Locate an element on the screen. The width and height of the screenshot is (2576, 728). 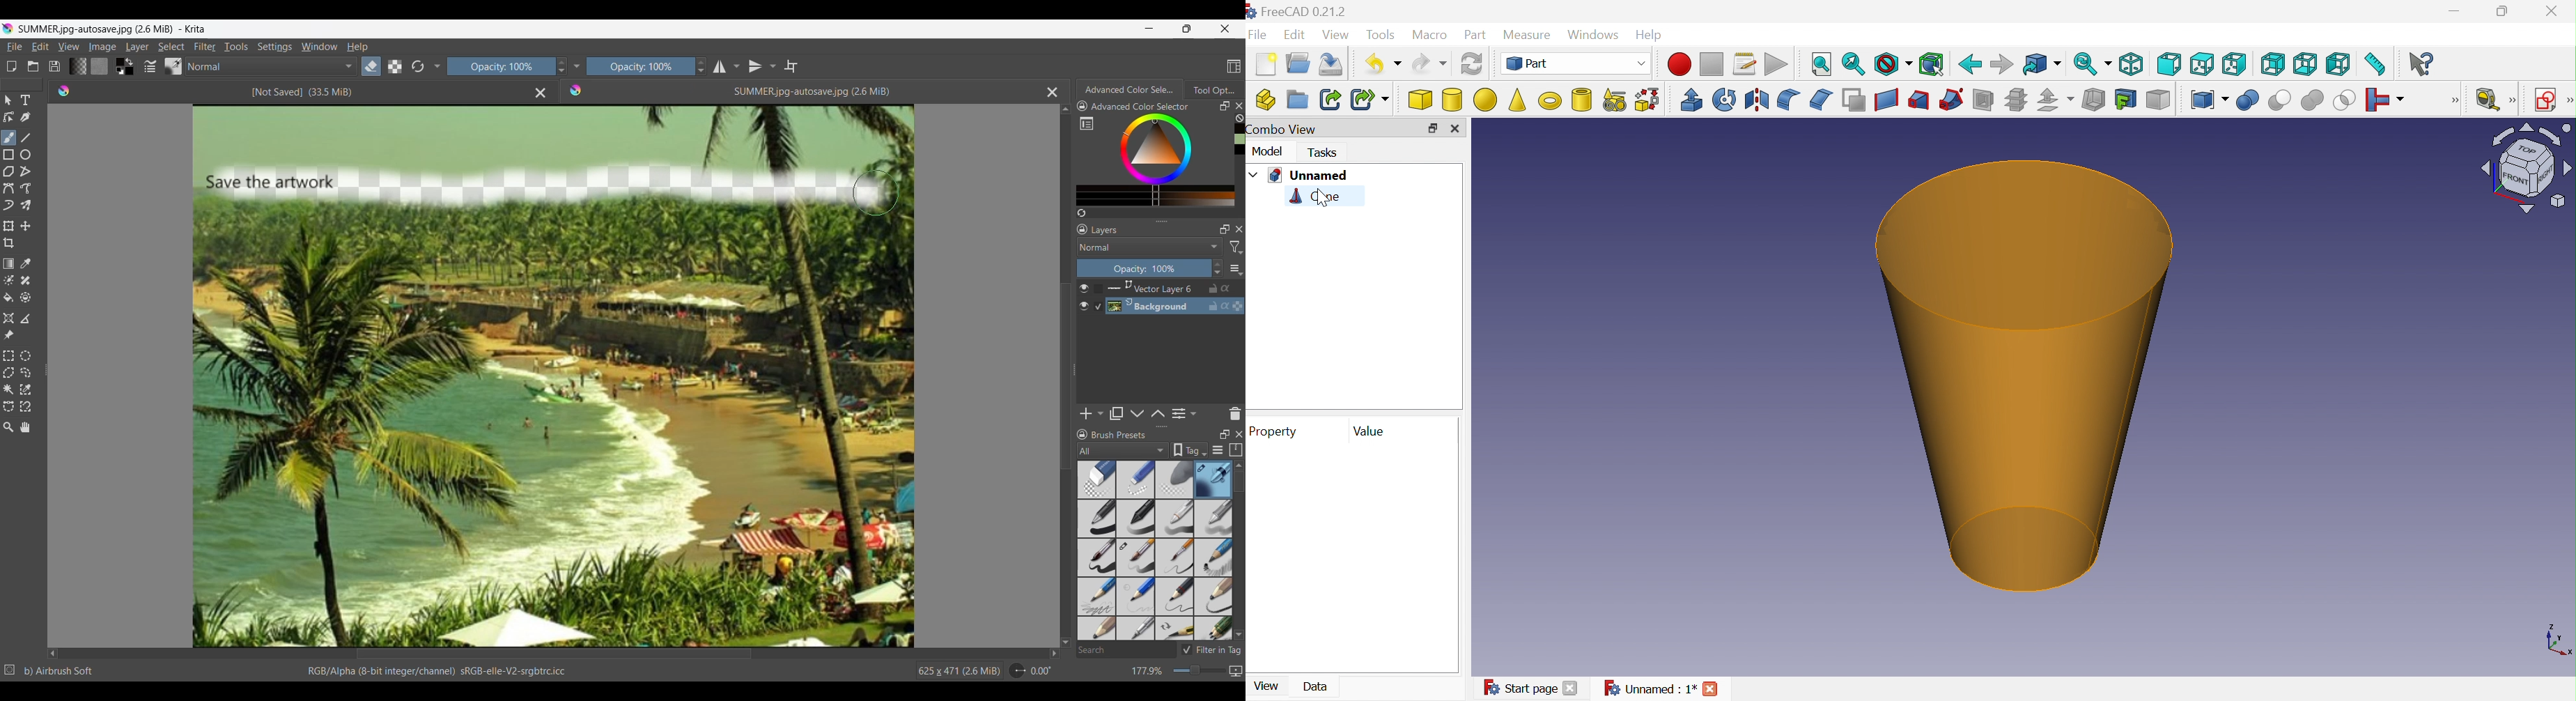
Interchange foreground and background colors is located at coordinates (131, 62).